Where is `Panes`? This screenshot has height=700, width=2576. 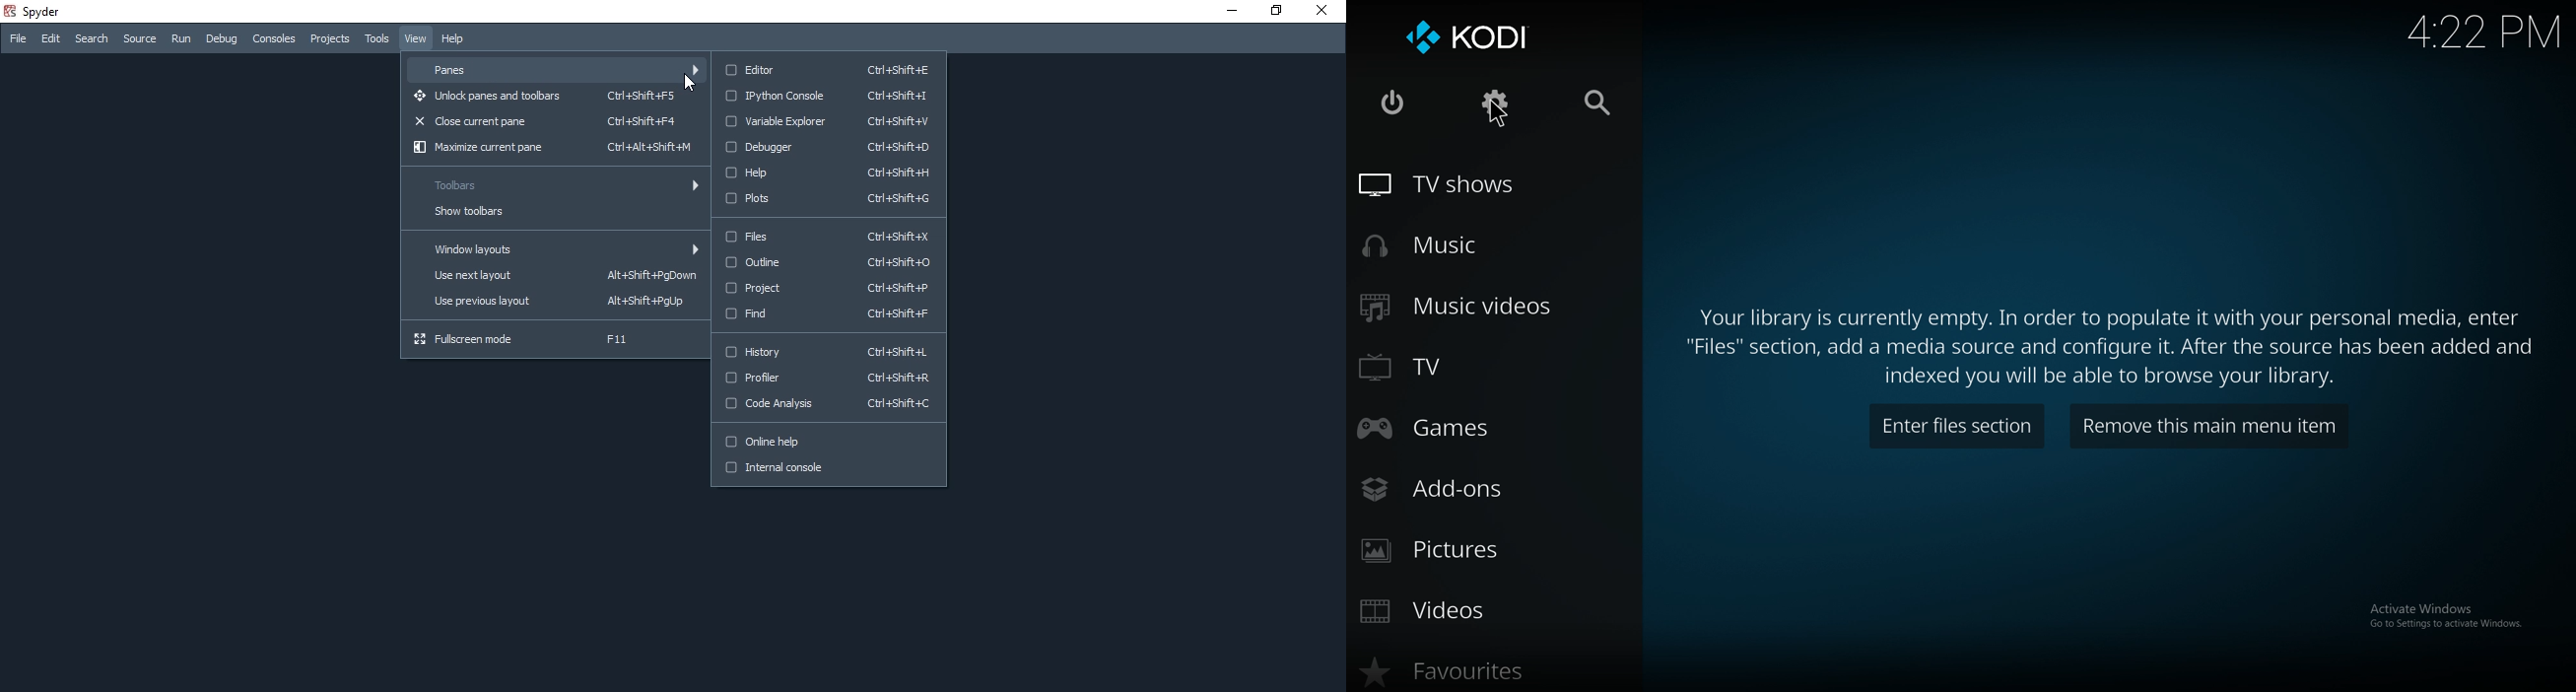
Panes is located at coordinates (558, 67).